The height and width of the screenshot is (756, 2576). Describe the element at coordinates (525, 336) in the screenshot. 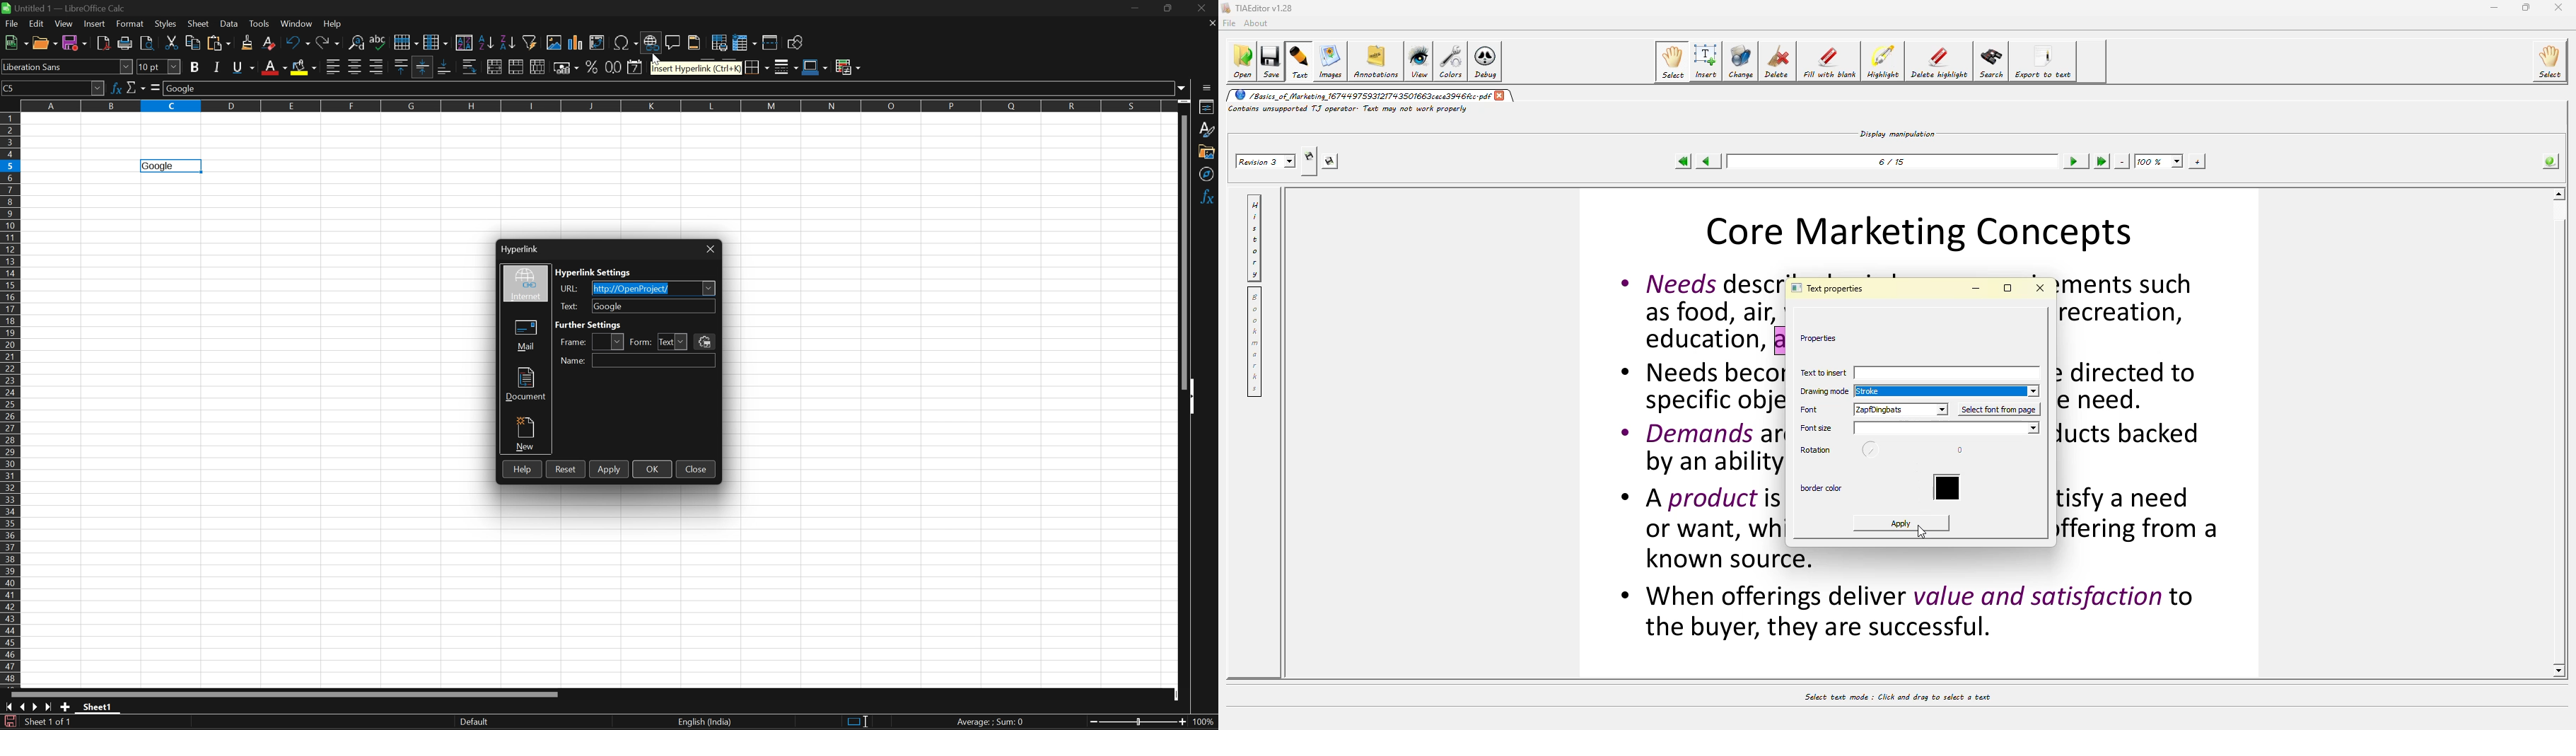

I see `Mail` at that location.